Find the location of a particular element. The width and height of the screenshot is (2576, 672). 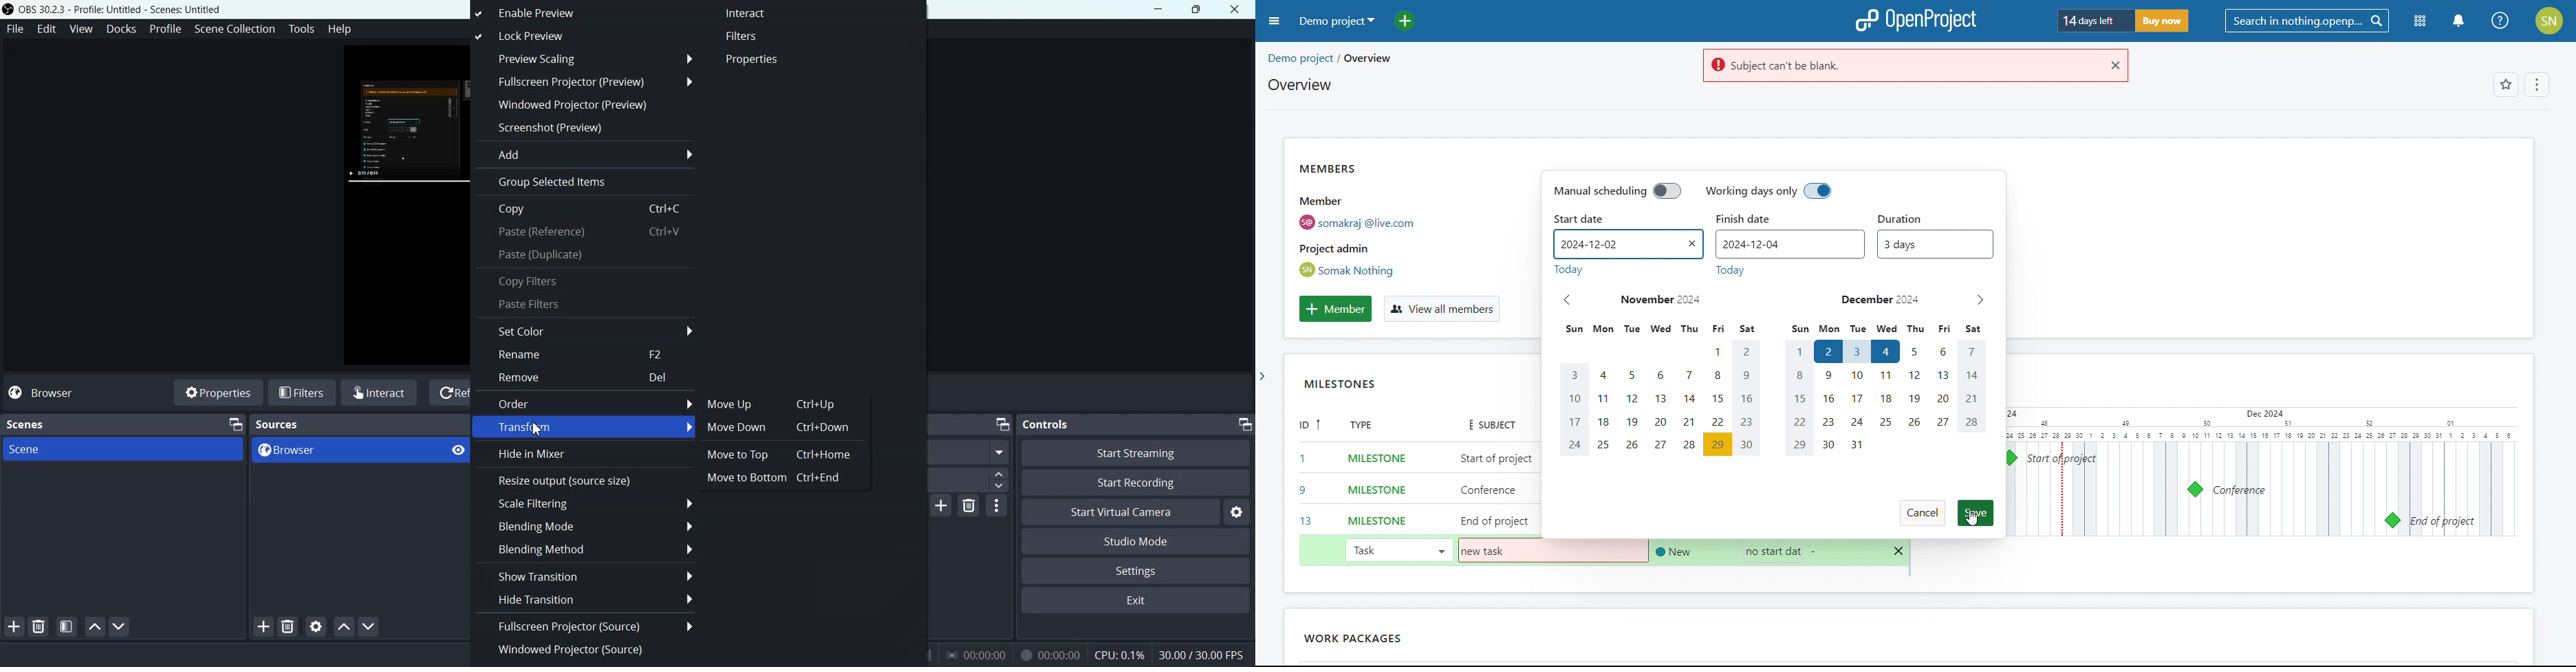

30.00 / 30.00 FPS is located at coordinates (1202, 654).